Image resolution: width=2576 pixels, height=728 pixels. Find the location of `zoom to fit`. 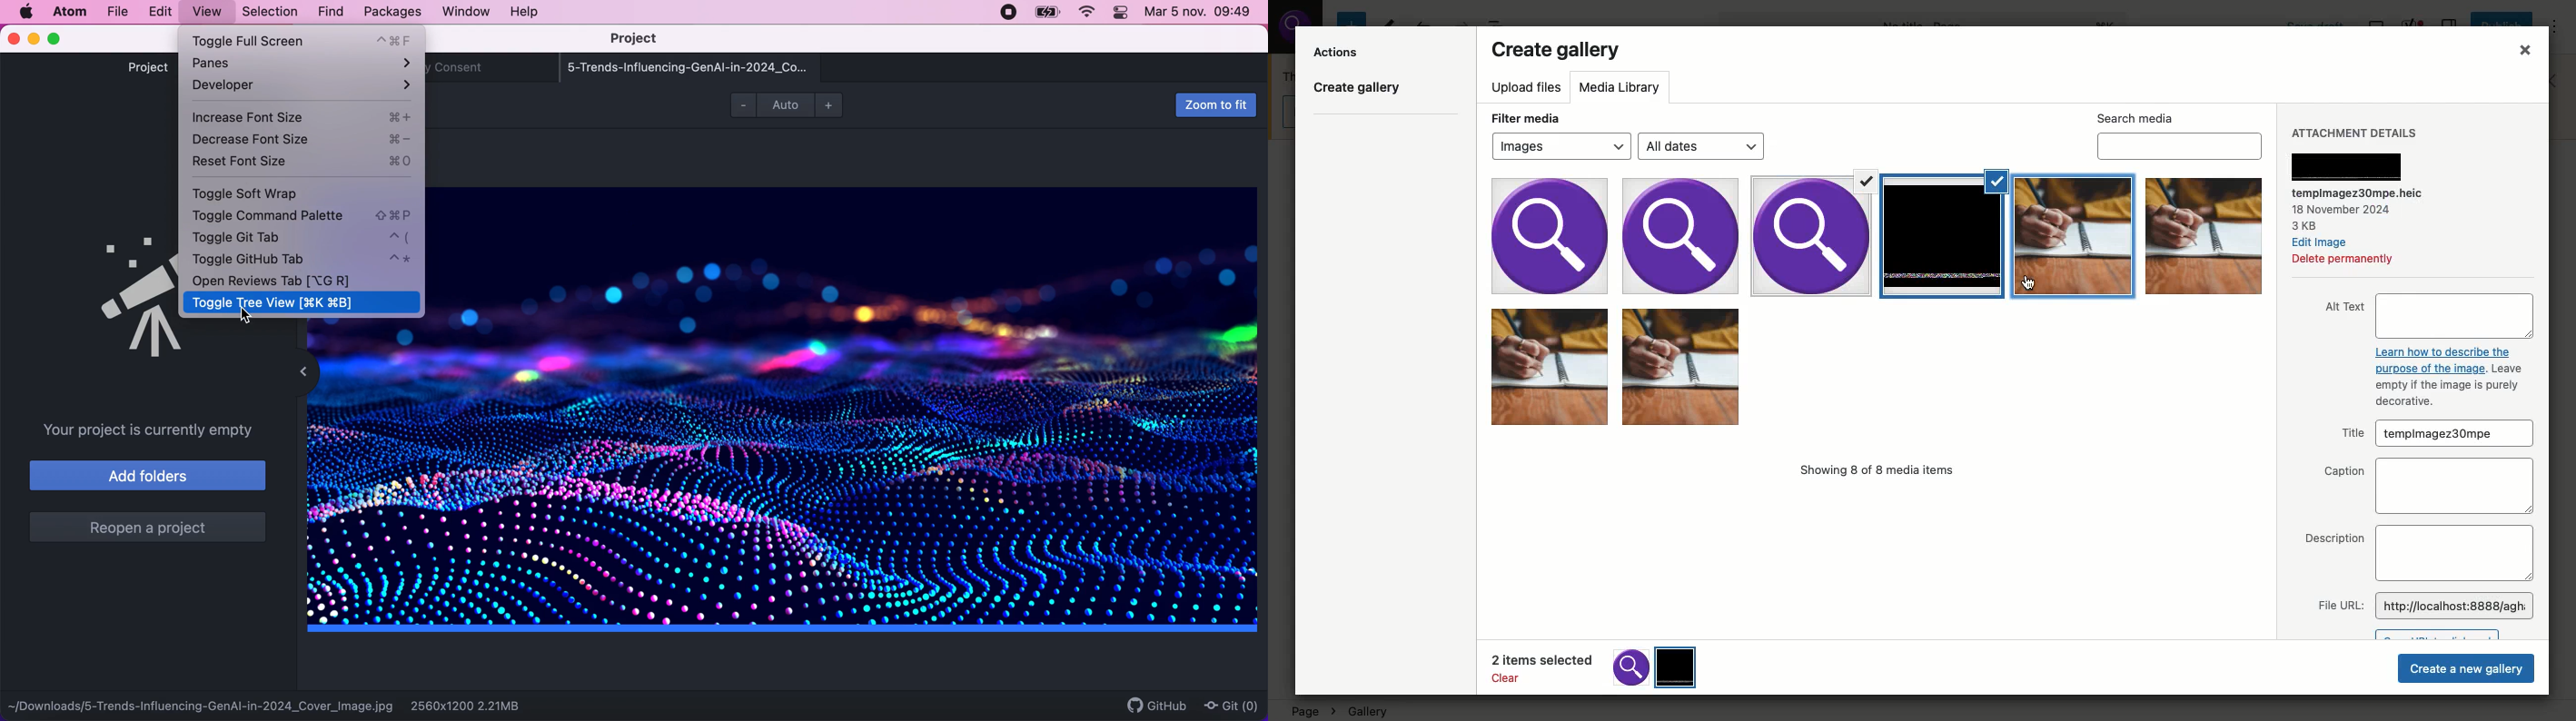

zoom to fit is located at coordinates (1220, 105).